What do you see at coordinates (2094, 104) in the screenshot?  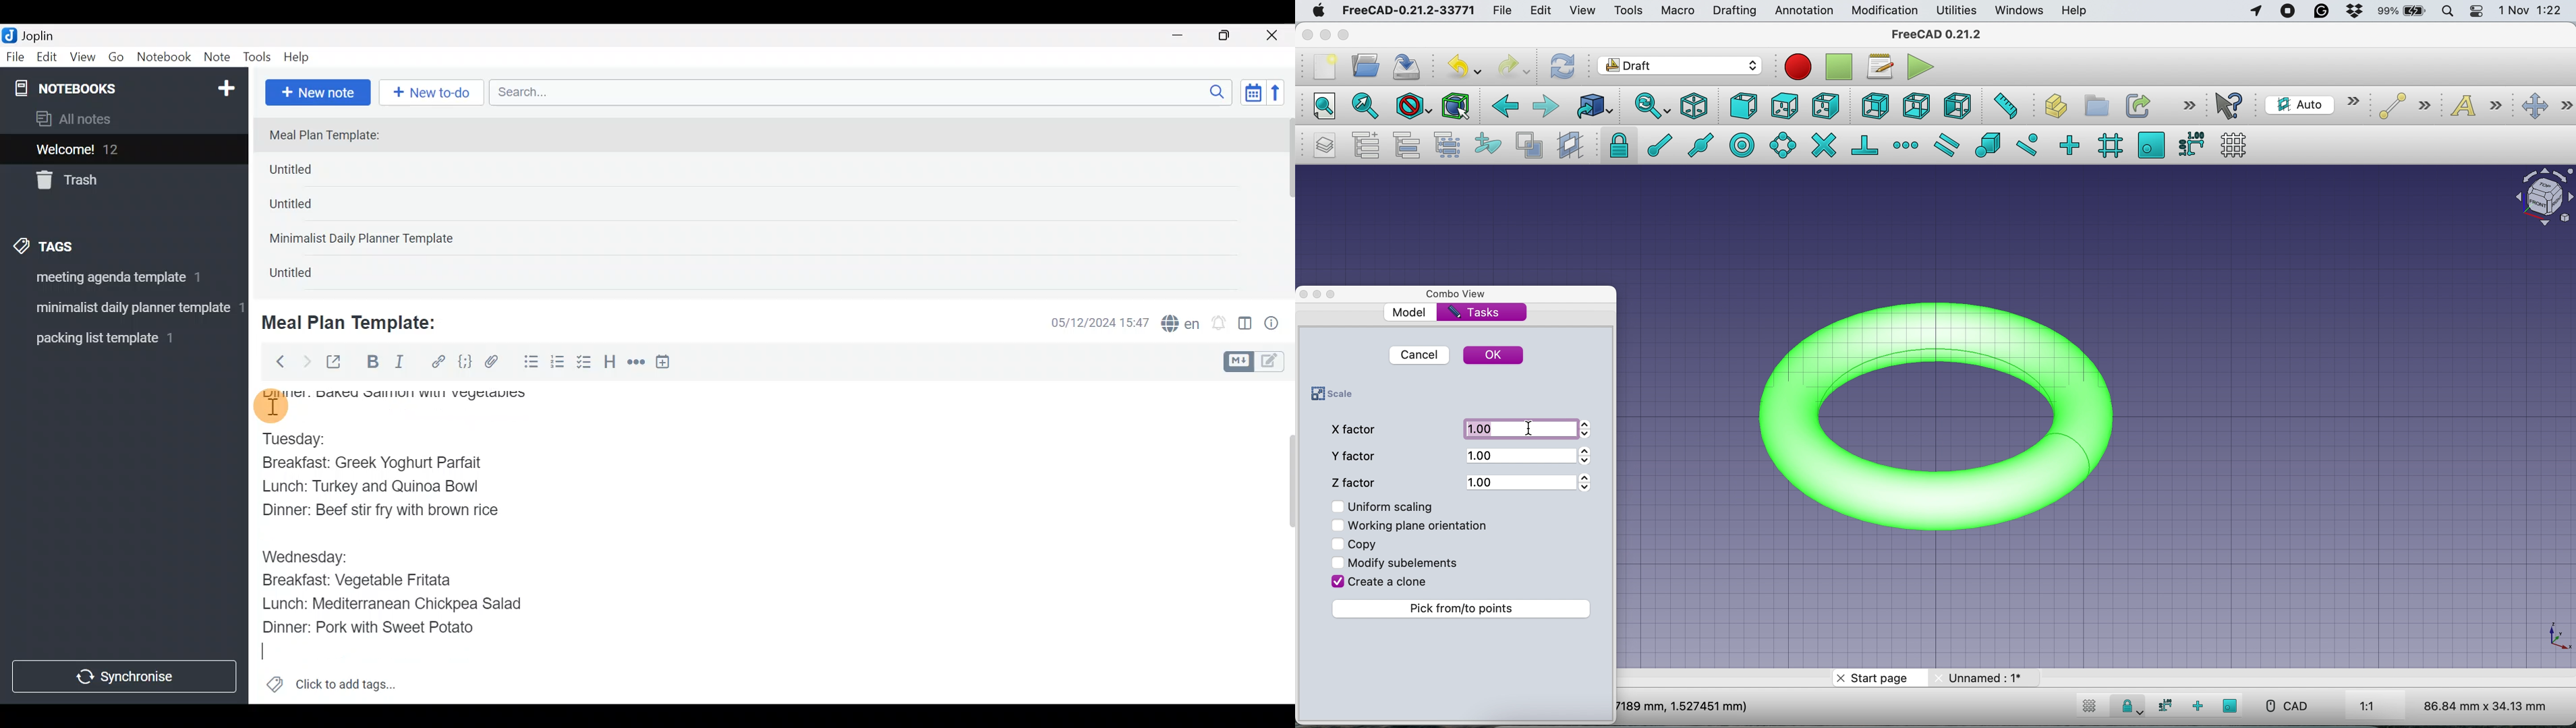 I see `create group` at bounding box center [2094, 104].